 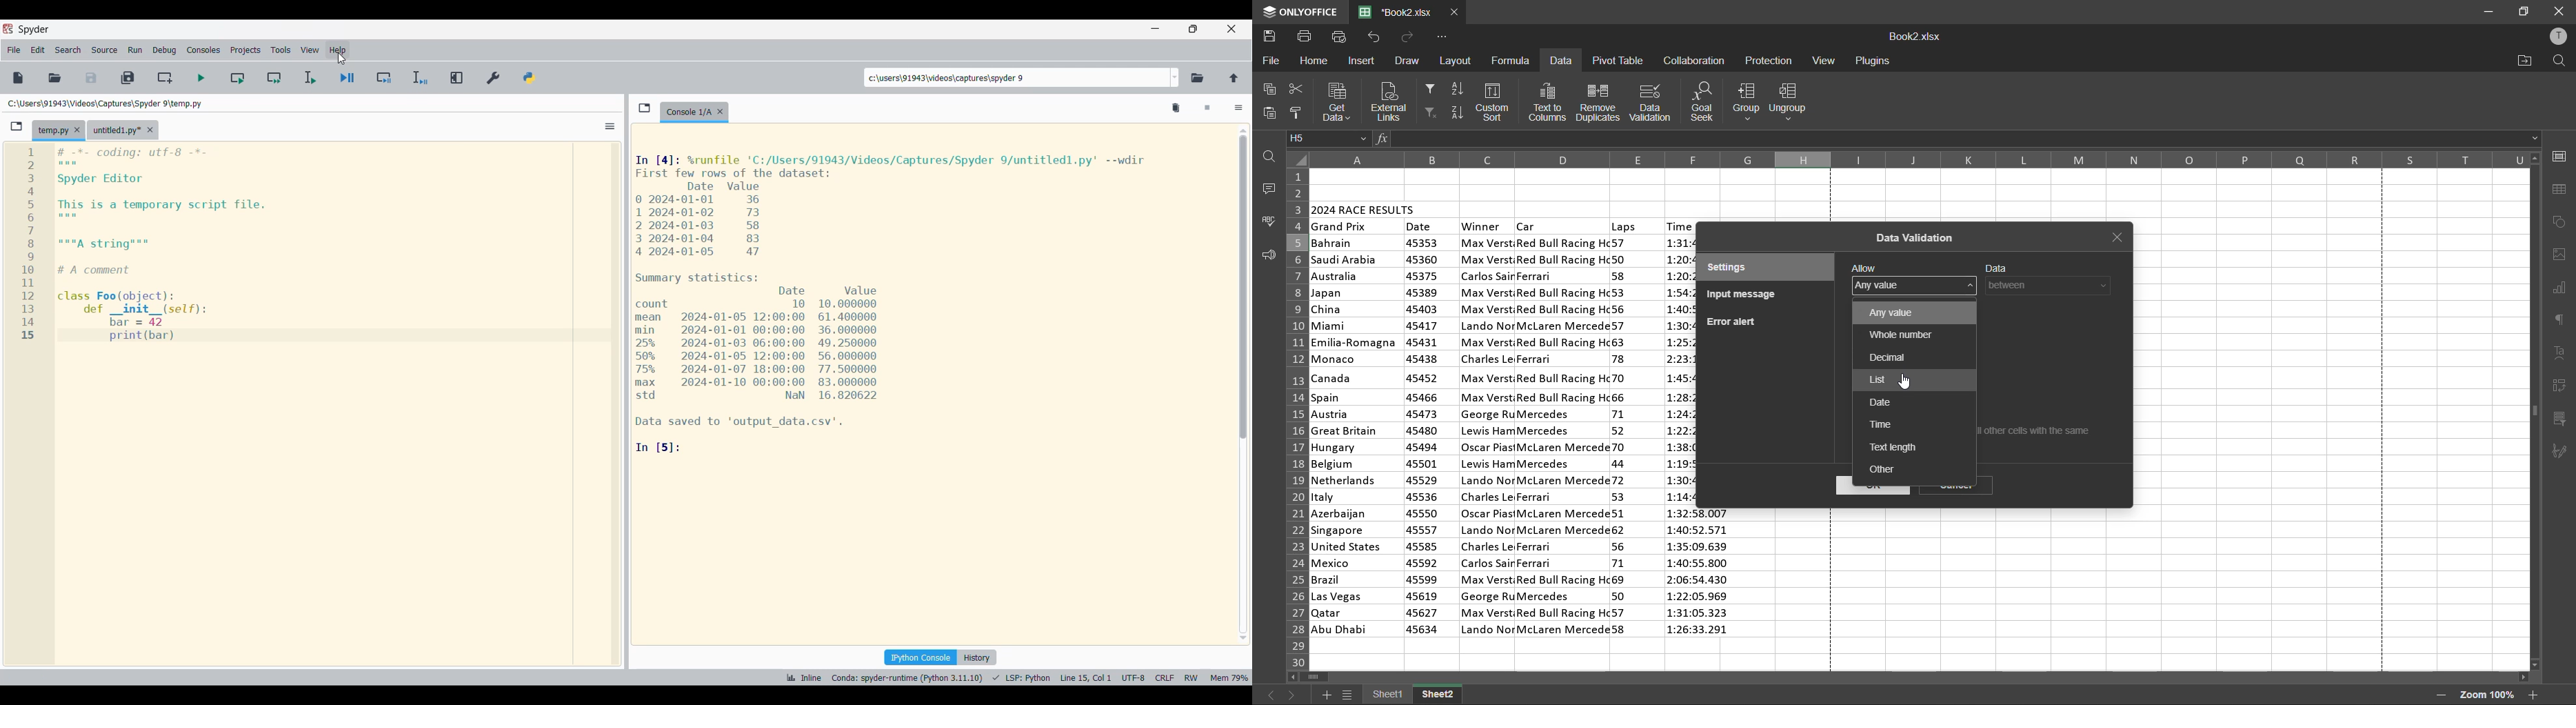 What do you see at coordinates (530, 78) in the screenshot?
I see `PYTHONPATH manager` at bounding box center [530, 78].